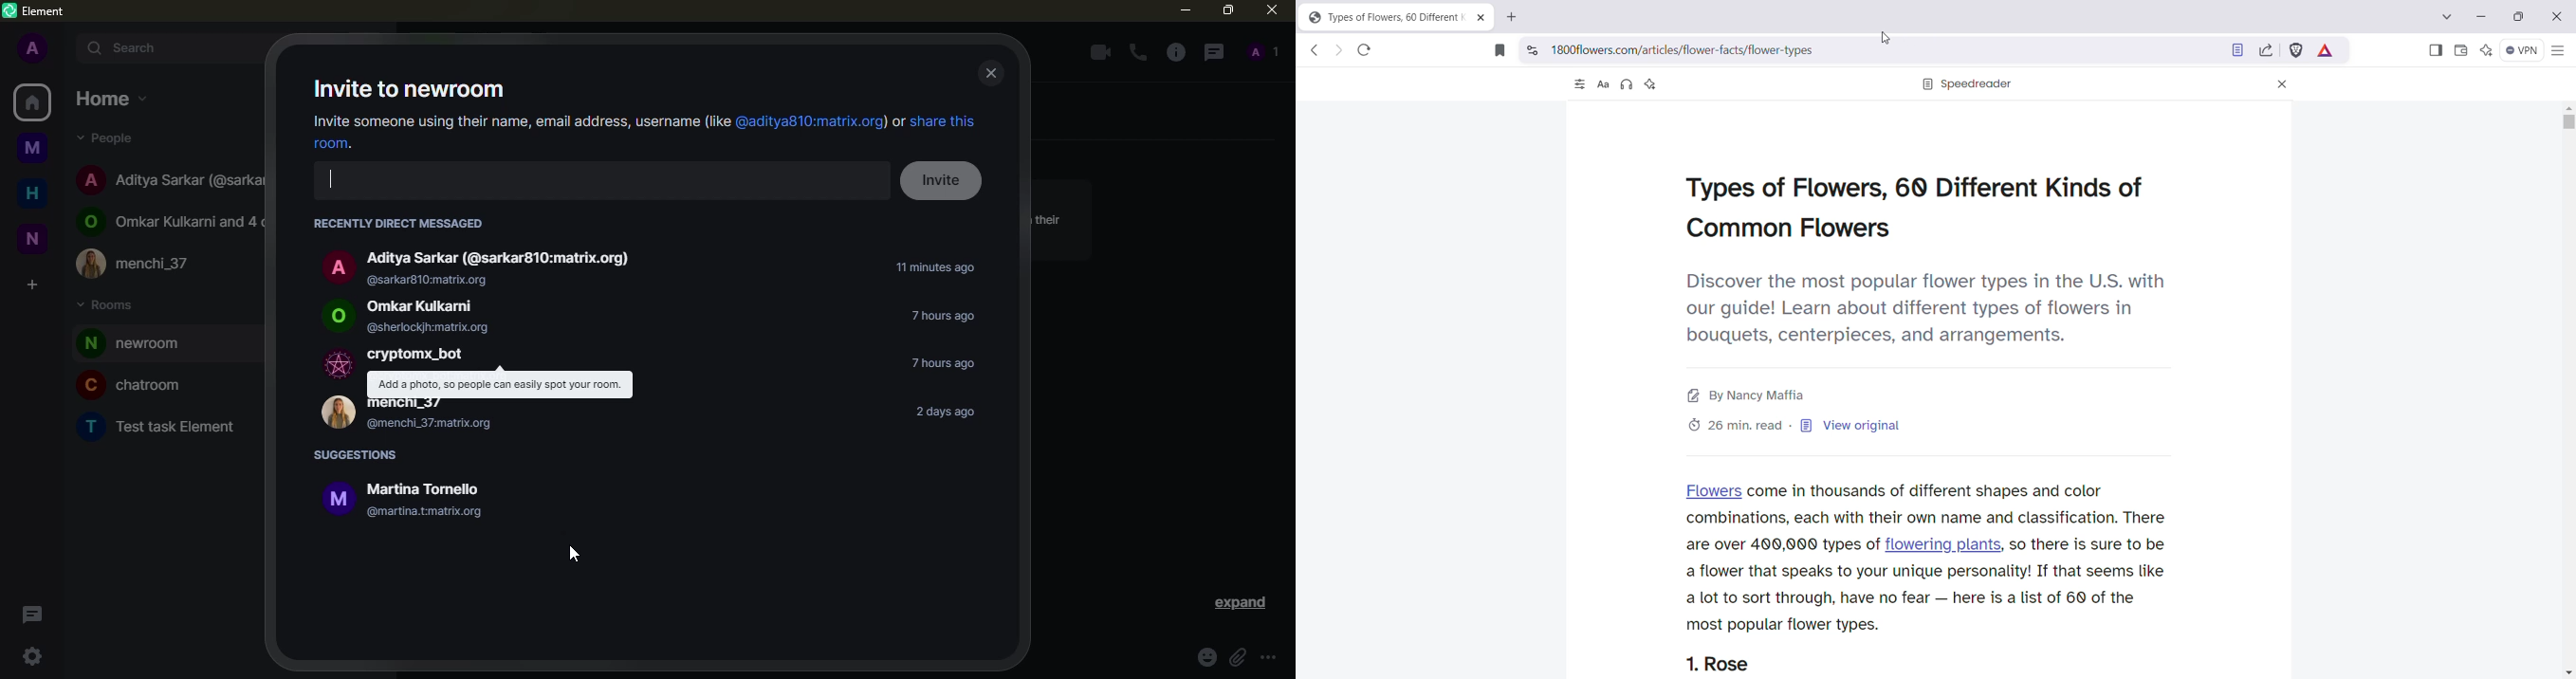 The height and width of the screenshot is (700, 2576). What do you see at coordinates (990, 73) in the screenshot?
I see `close` at bounding box center [990, 73].